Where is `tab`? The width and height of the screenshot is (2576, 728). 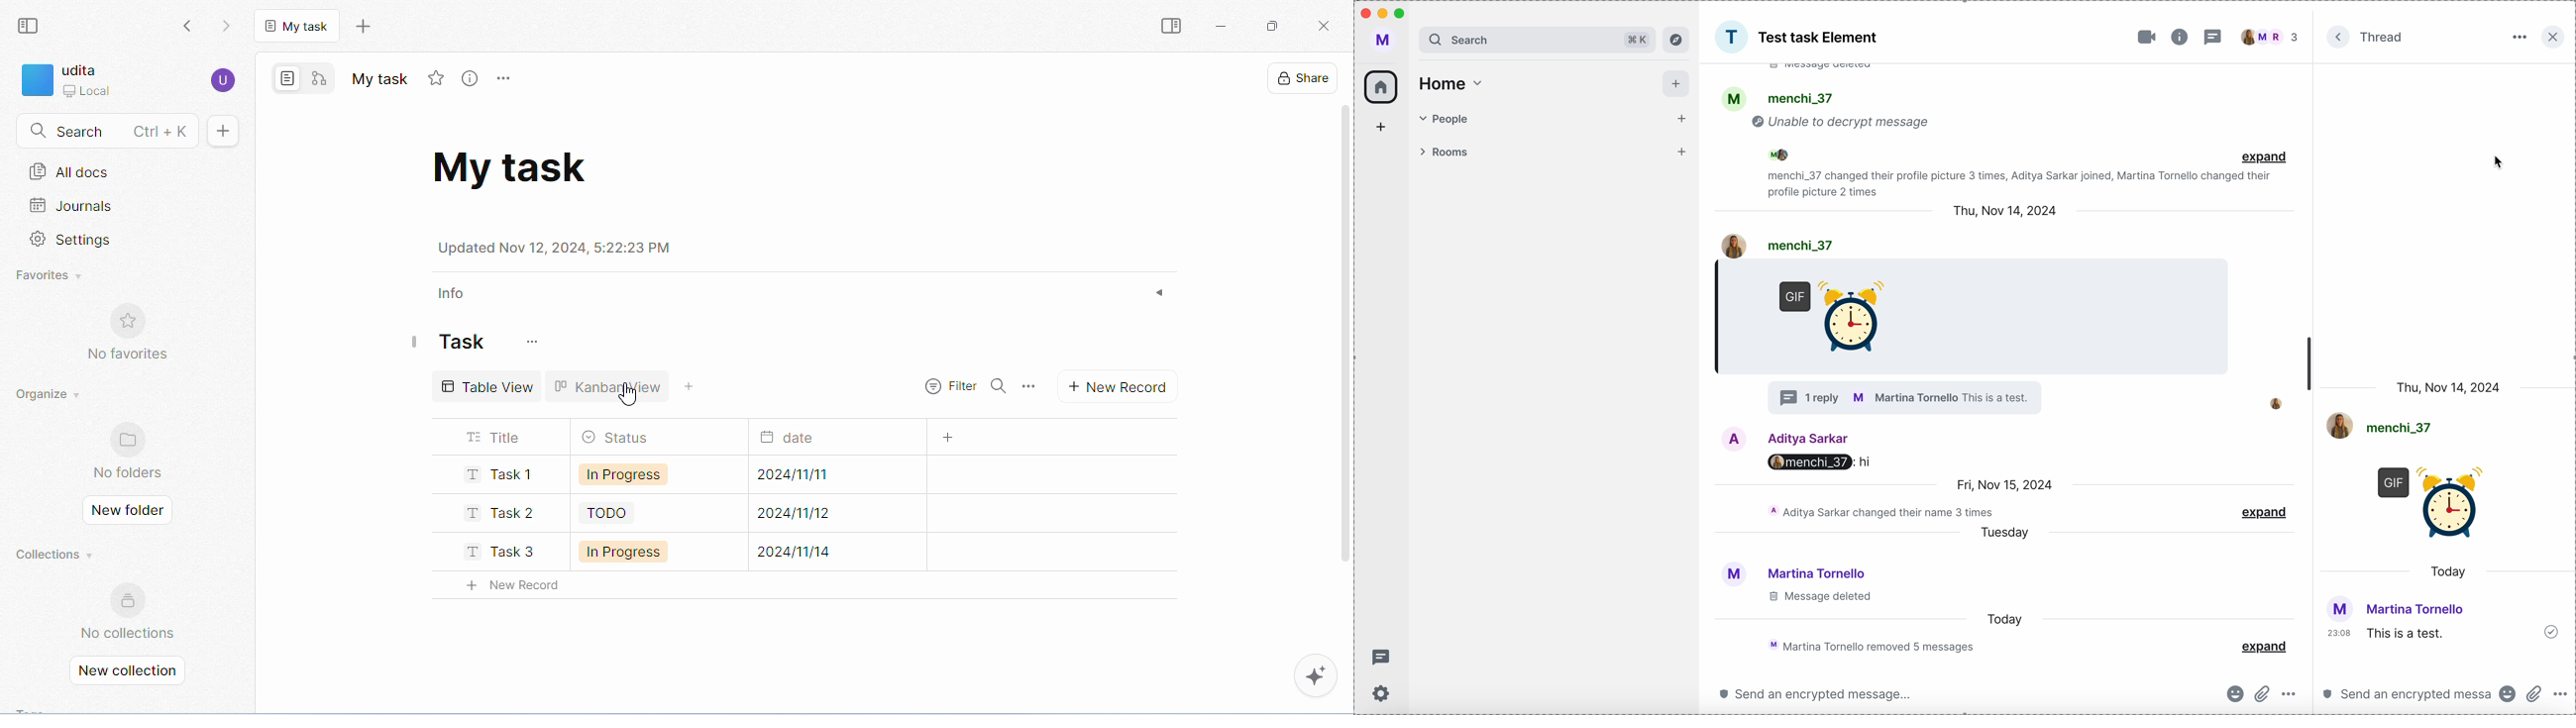
tab is located at coordinates (298, 25).